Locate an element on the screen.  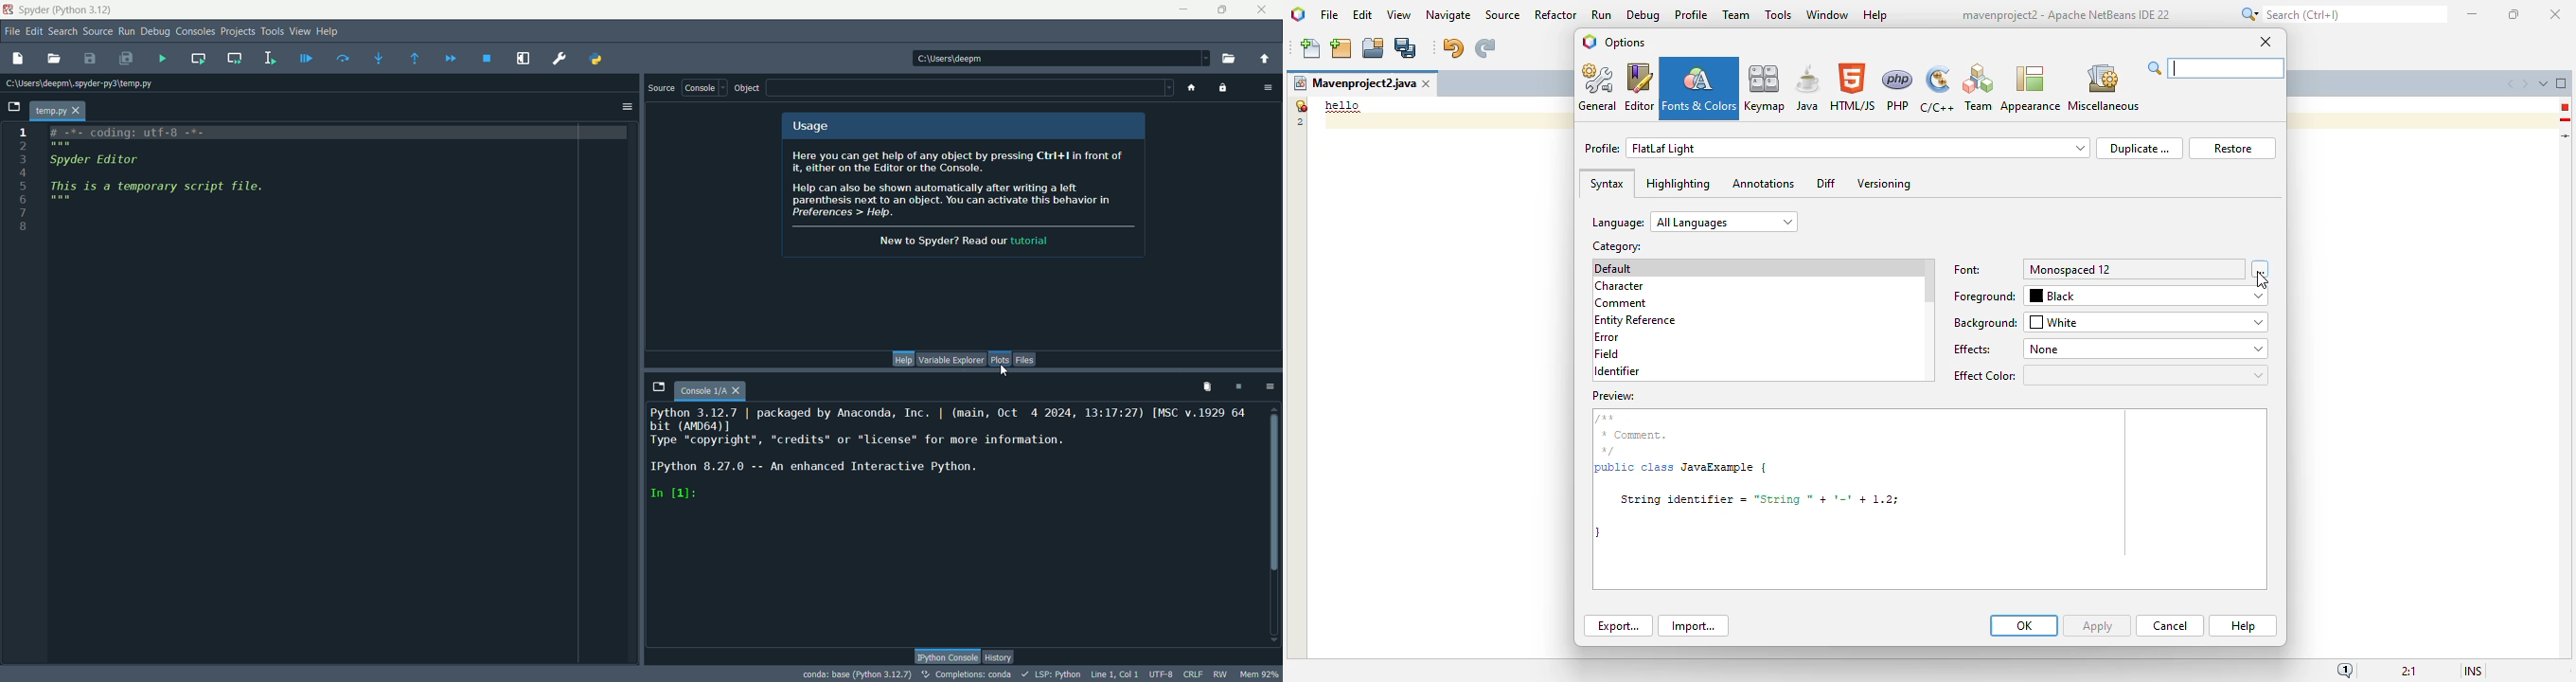
continue execution until next breakpoint is located at coordinates (450, 58).